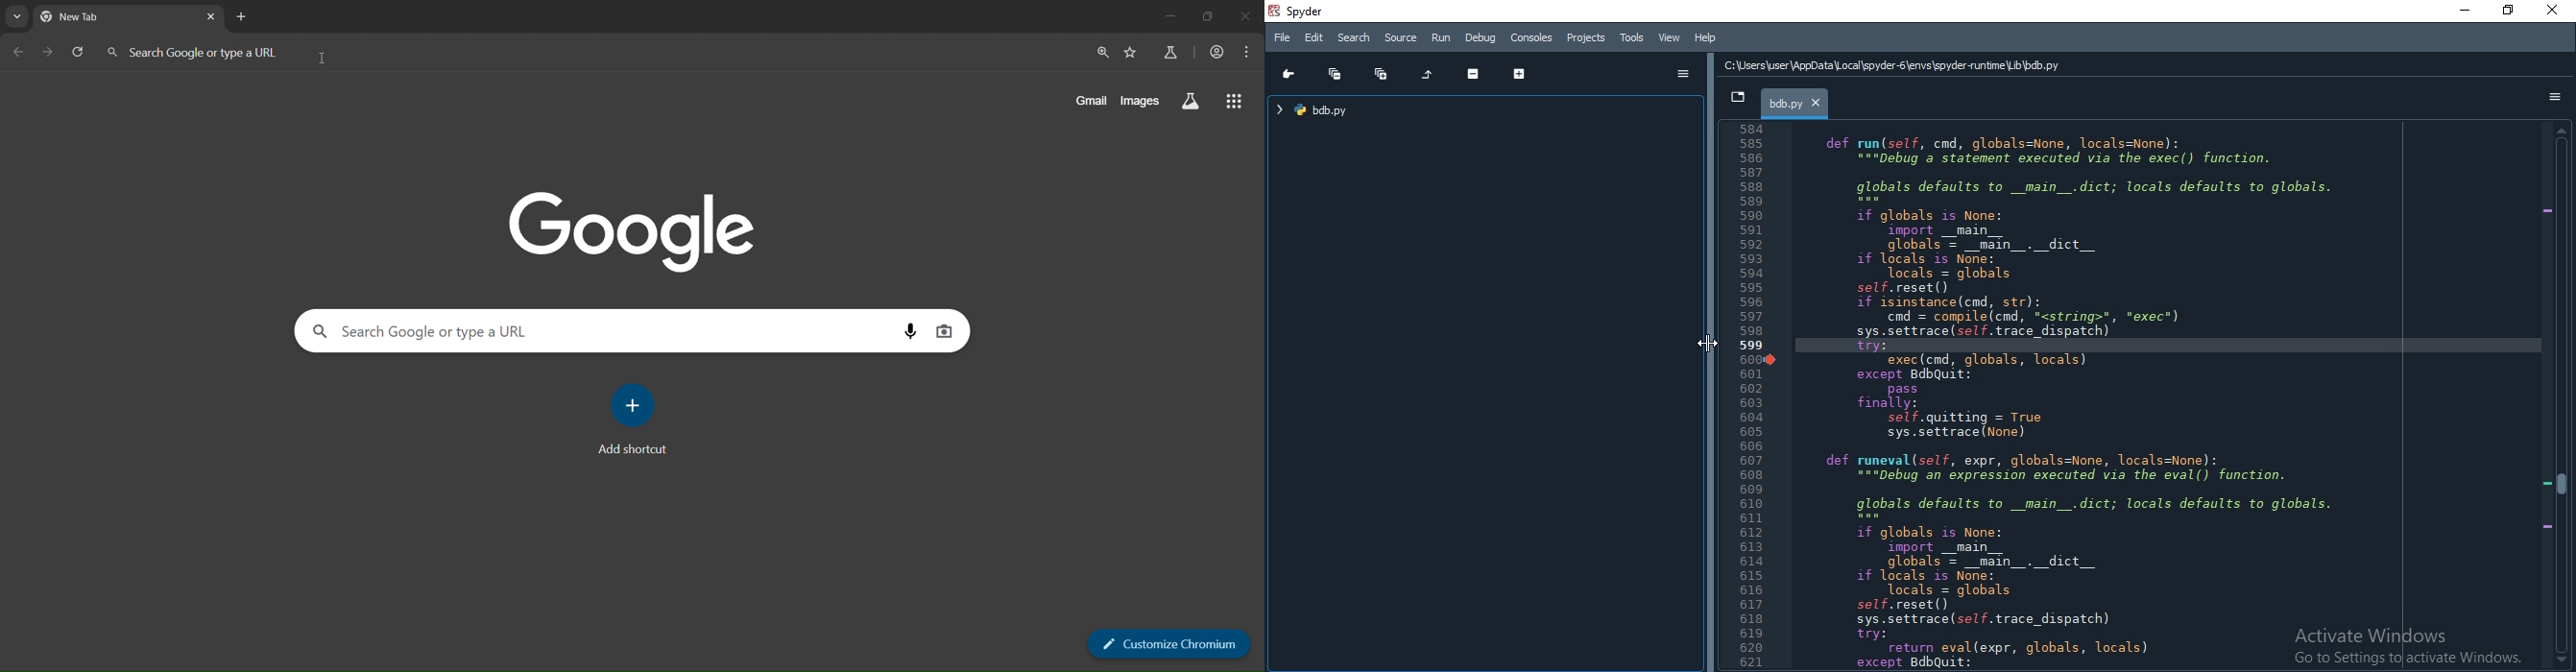  Describe the element at coordinates (78, 51) in the screenshot. I see `reload page` at that location.